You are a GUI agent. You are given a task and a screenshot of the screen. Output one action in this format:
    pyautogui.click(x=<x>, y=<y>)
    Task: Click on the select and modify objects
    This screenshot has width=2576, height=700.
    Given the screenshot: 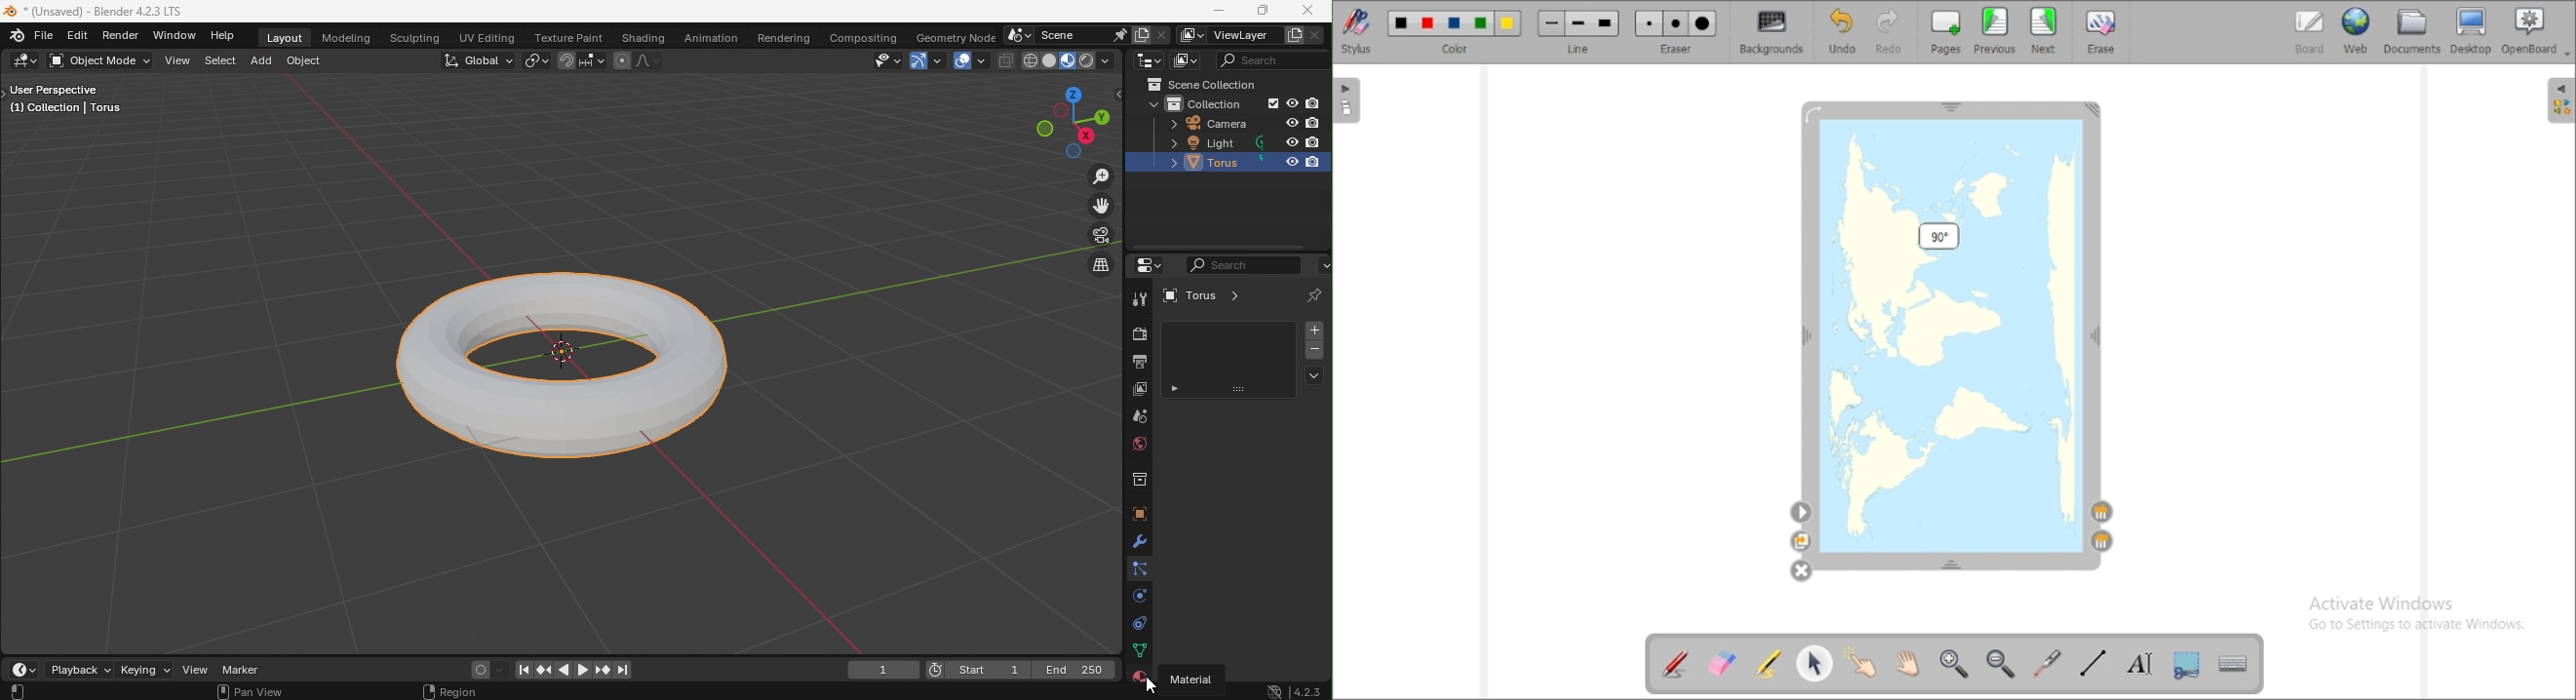 What is the action you would take?
    pyautogui.click(x=1815, y=663)
    